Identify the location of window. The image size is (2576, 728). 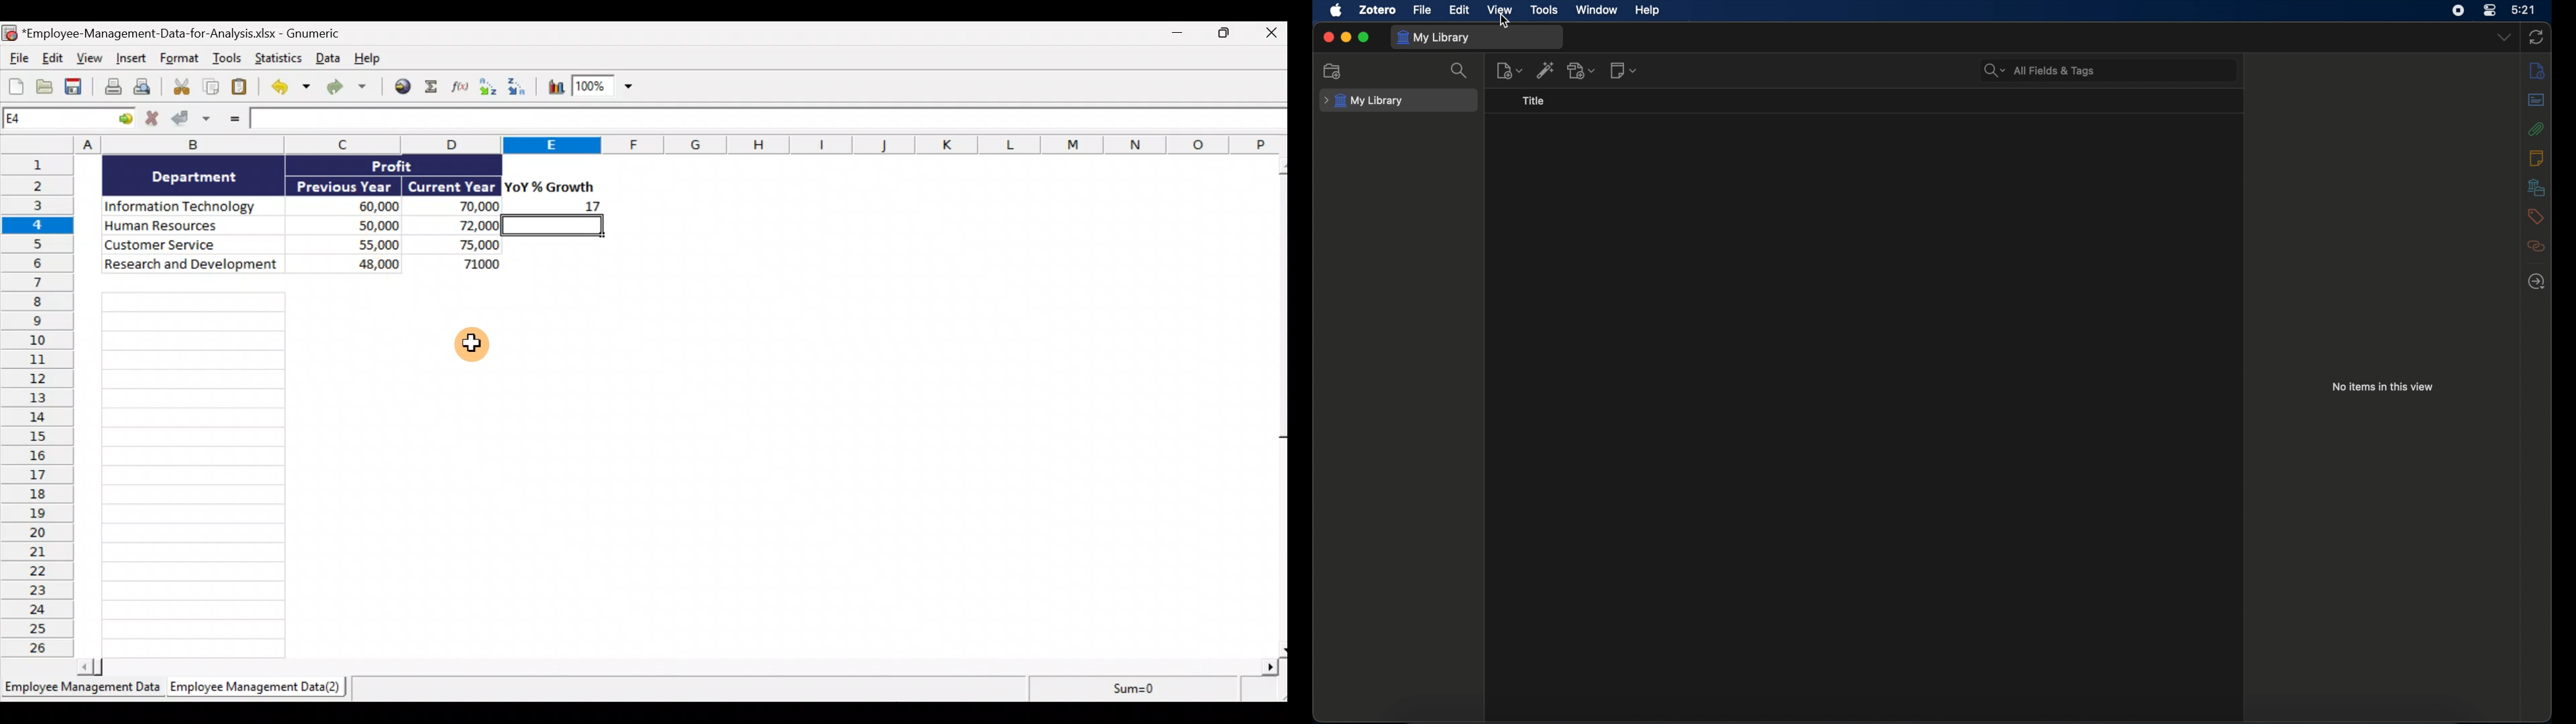
(1597, 10).